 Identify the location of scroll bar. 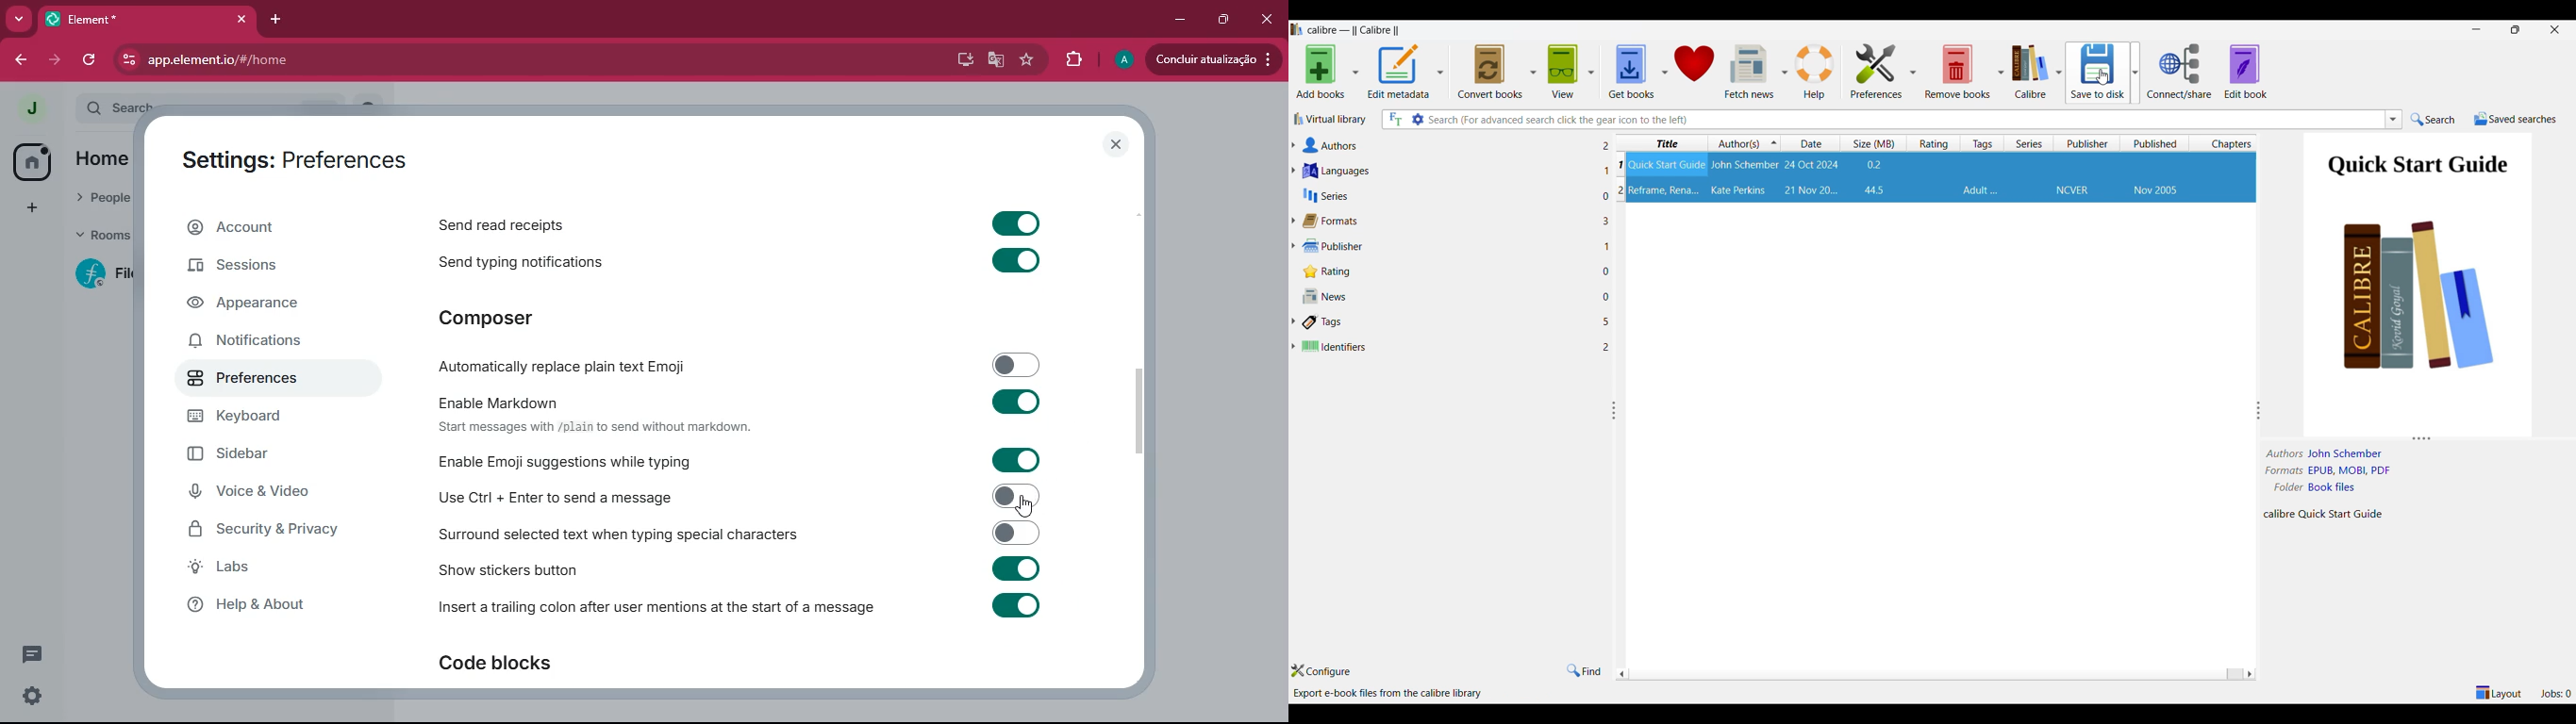
(1141, 414).